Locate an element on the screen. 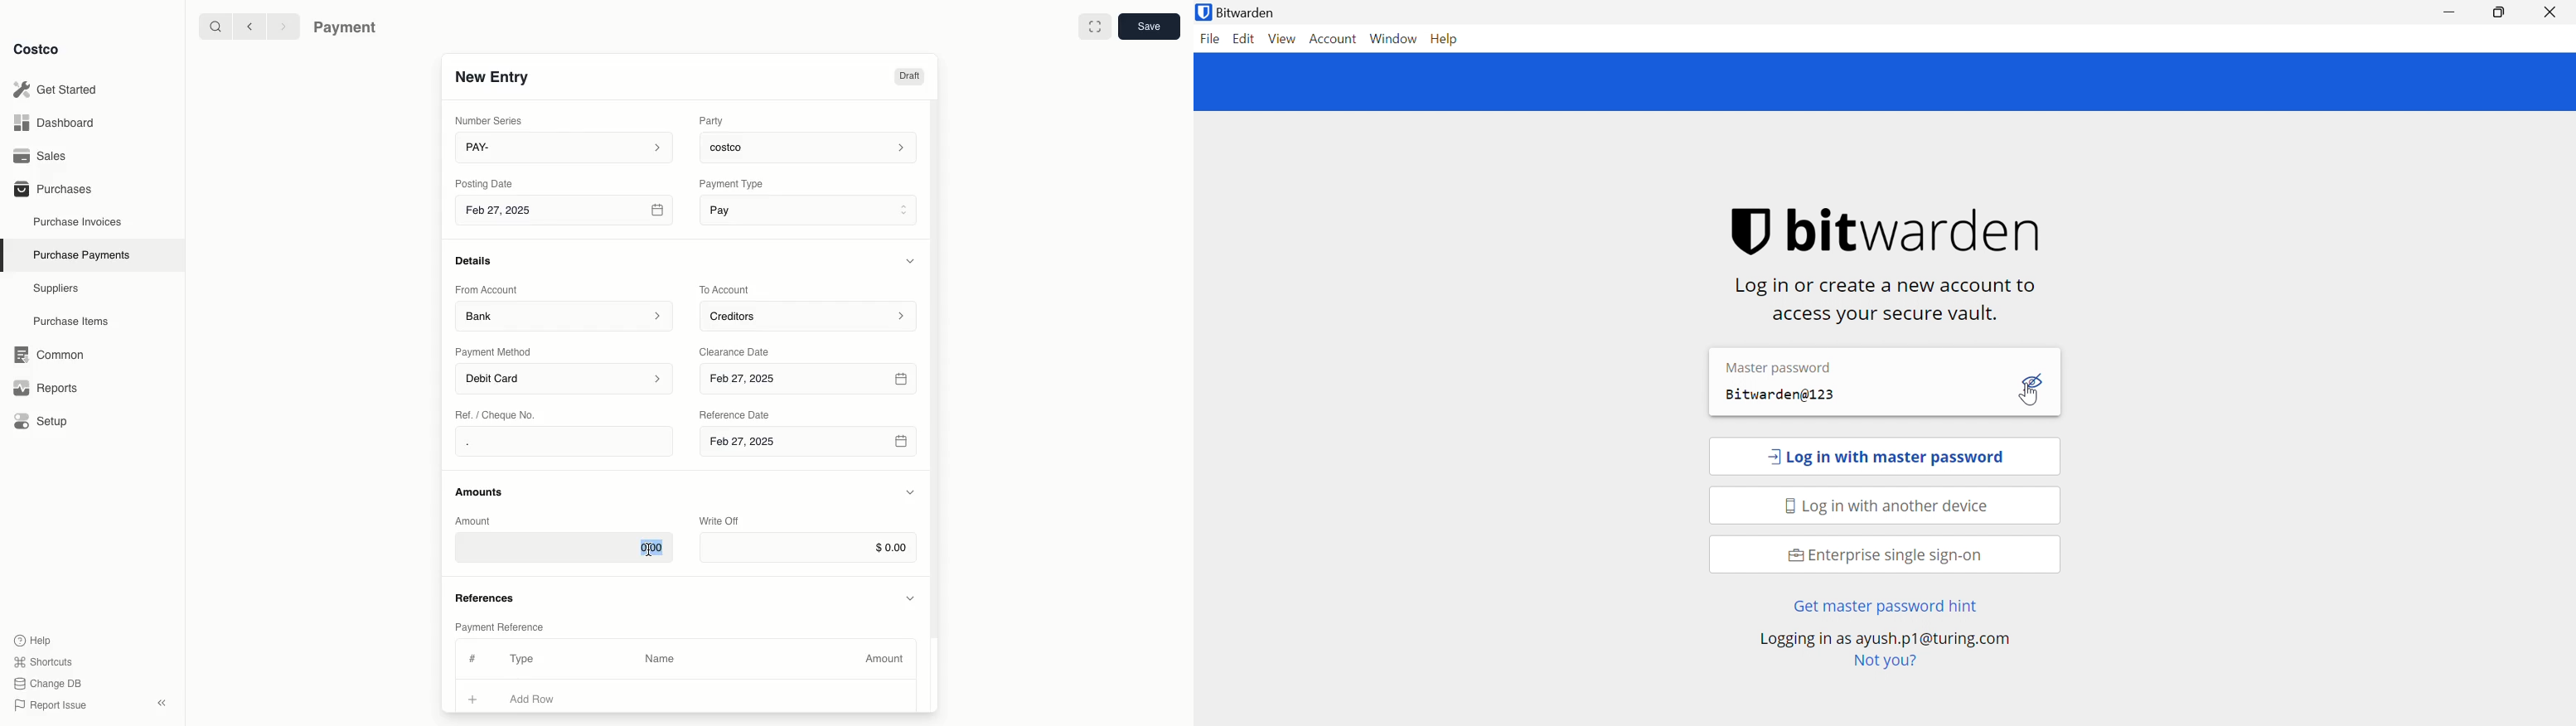 The image size is (2576, 728). Hide is located at coordinates (913, 260).